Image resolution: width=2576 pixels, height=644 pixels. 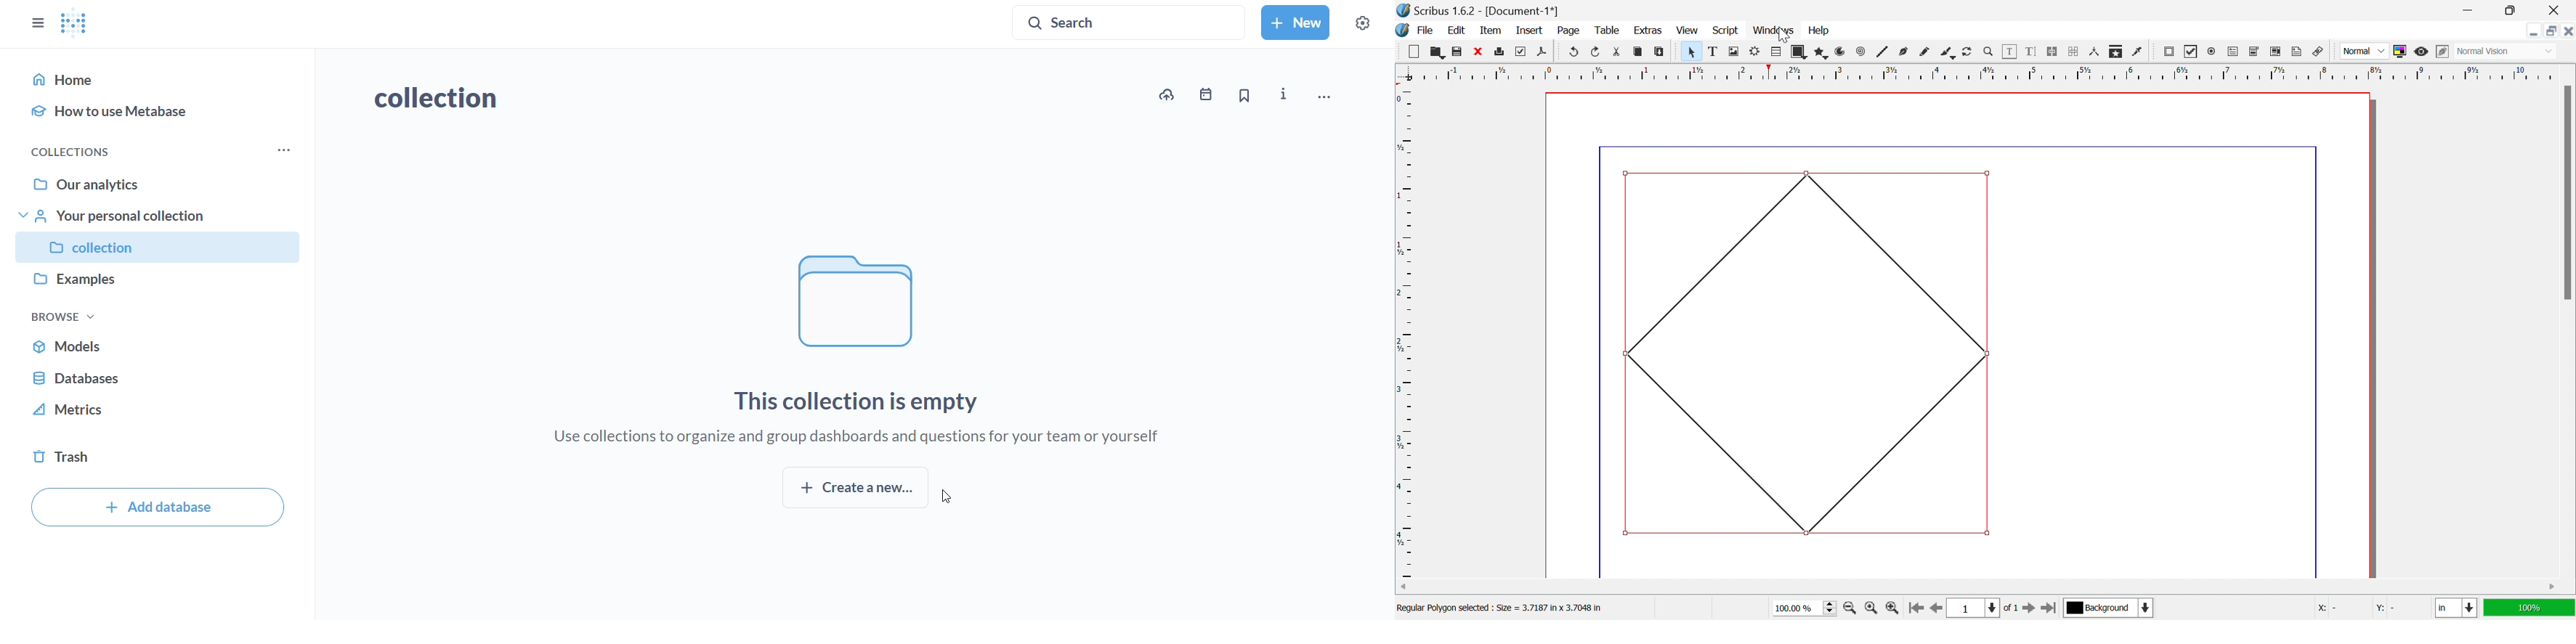 What do you see at coordinates (1784, 36) in the screenshot?
I see `Cursor` at bounding box center [1784, 36].